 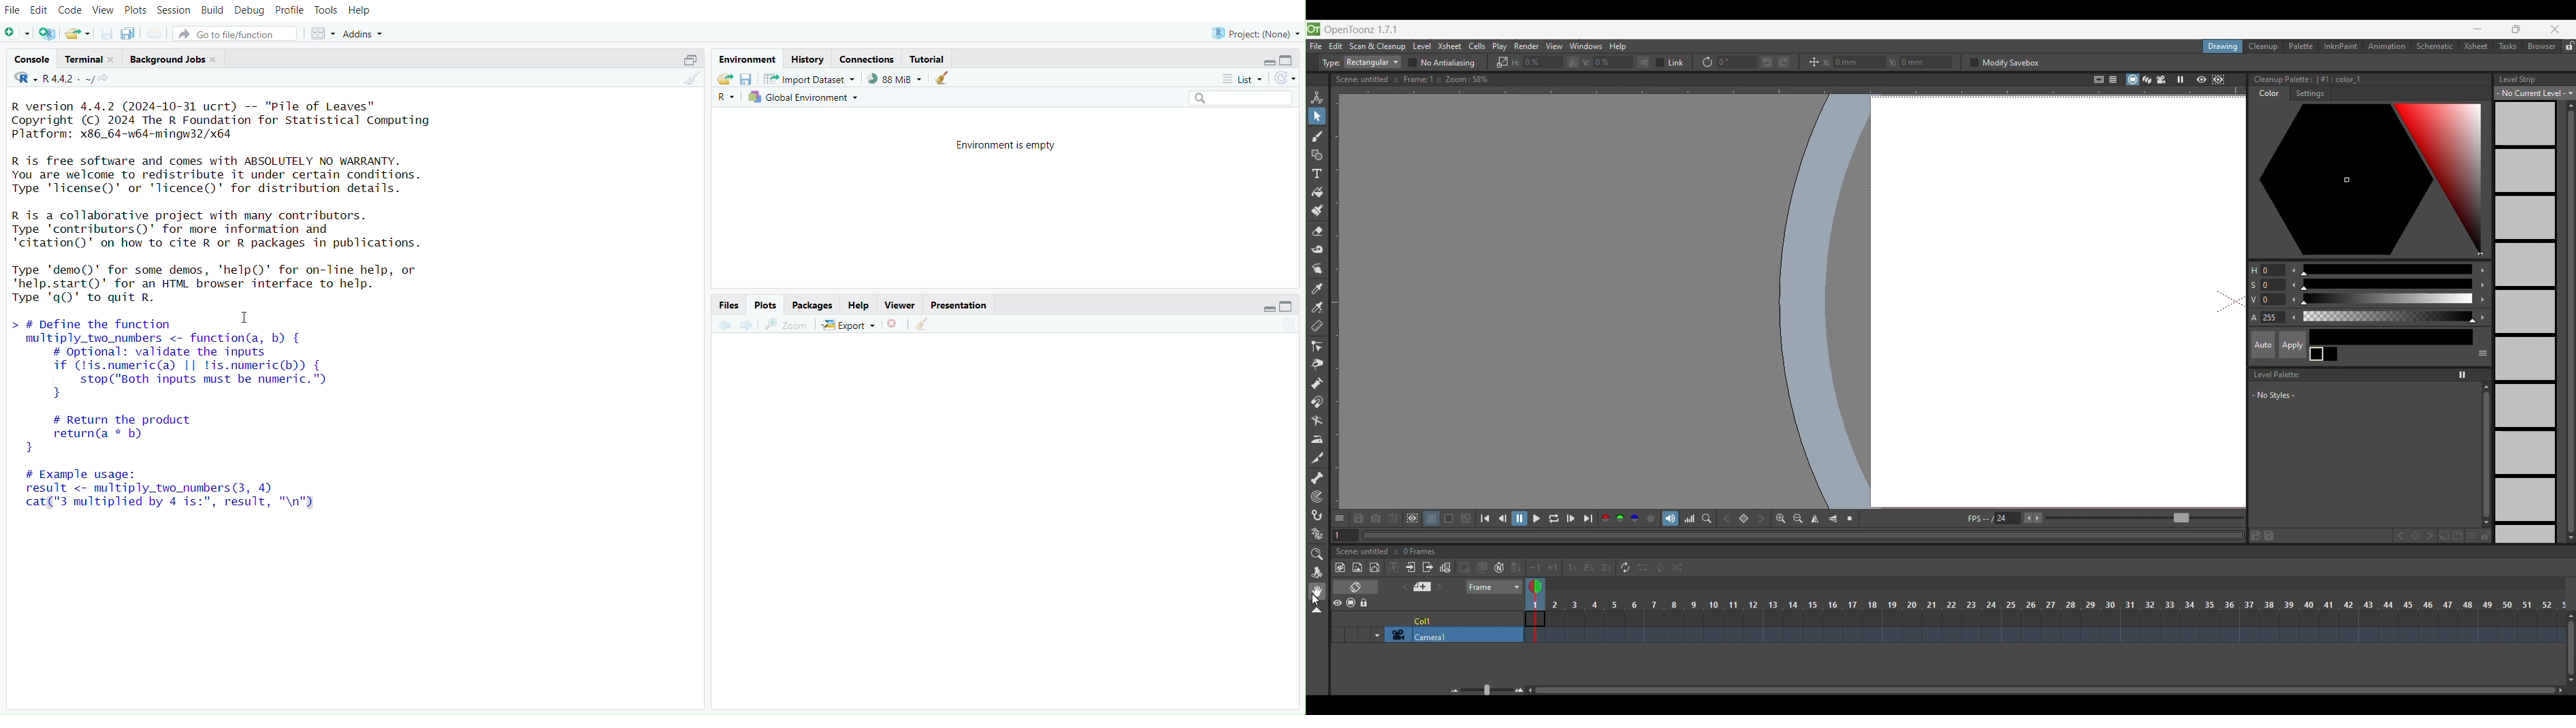 I want to click on Files, so click(x=729, y=304).